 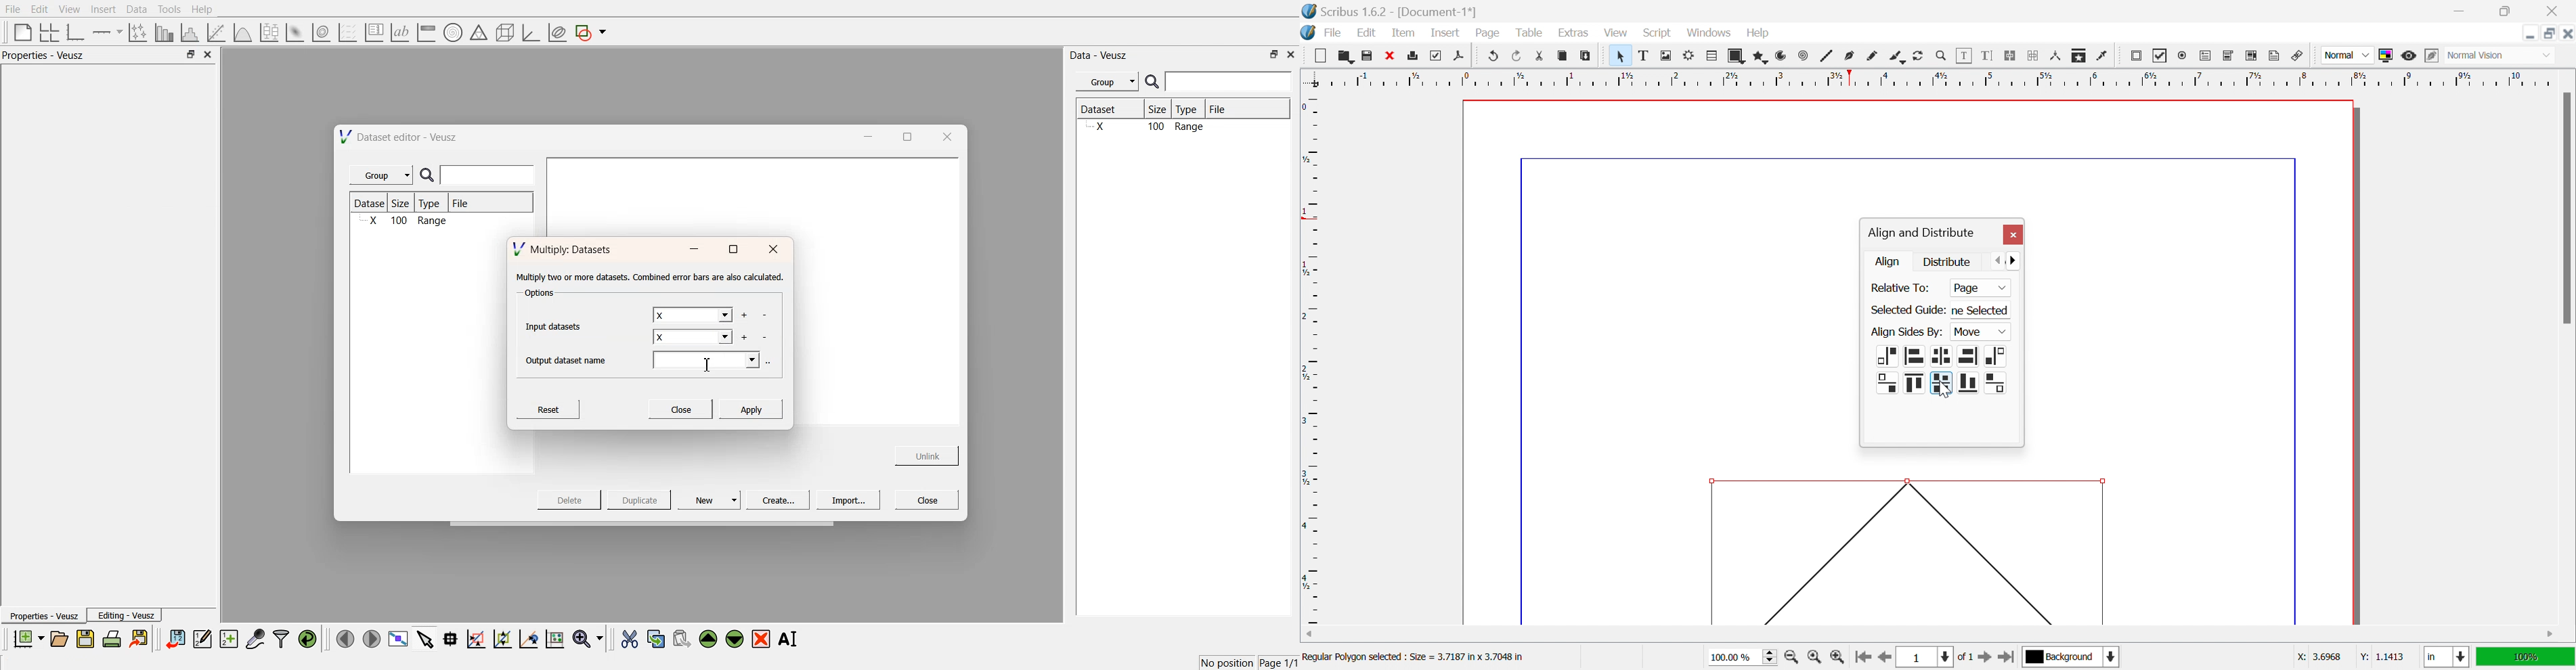 I want to click on arrange graphs, so click(x=47, y=32).